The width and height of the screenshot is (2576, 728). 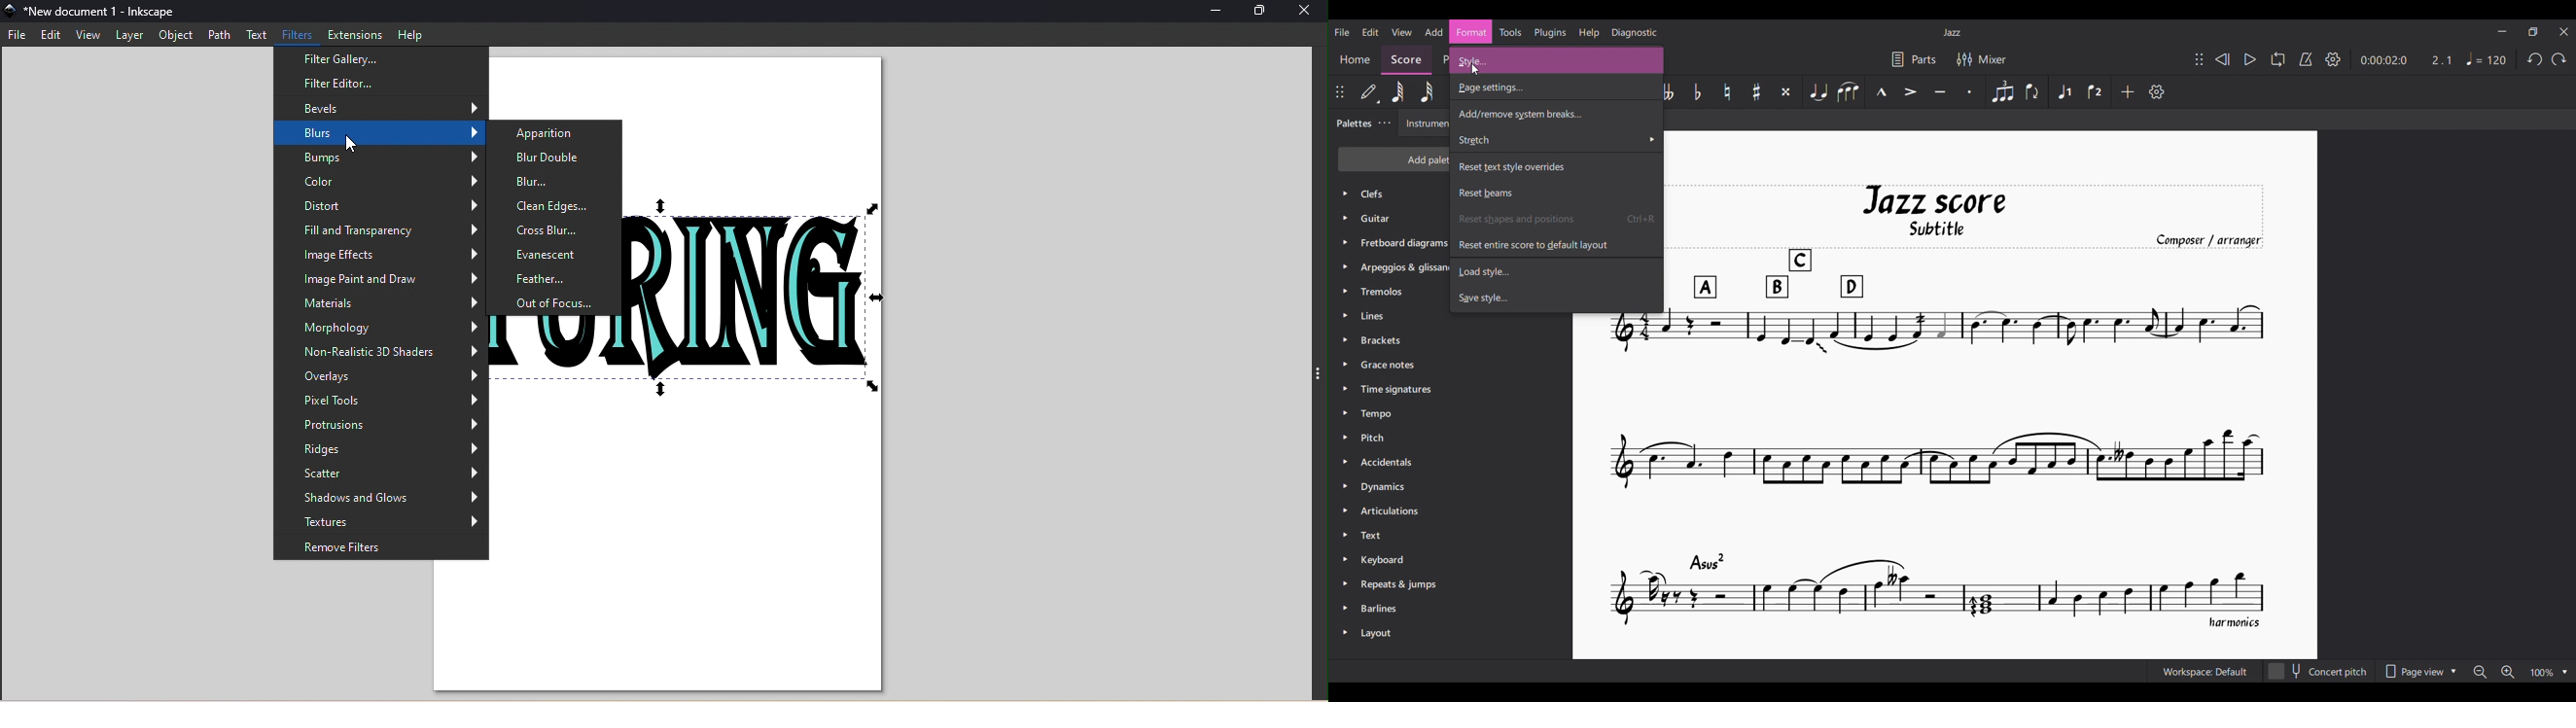 I want to click on Metronome, so click(x=2307, y=59).